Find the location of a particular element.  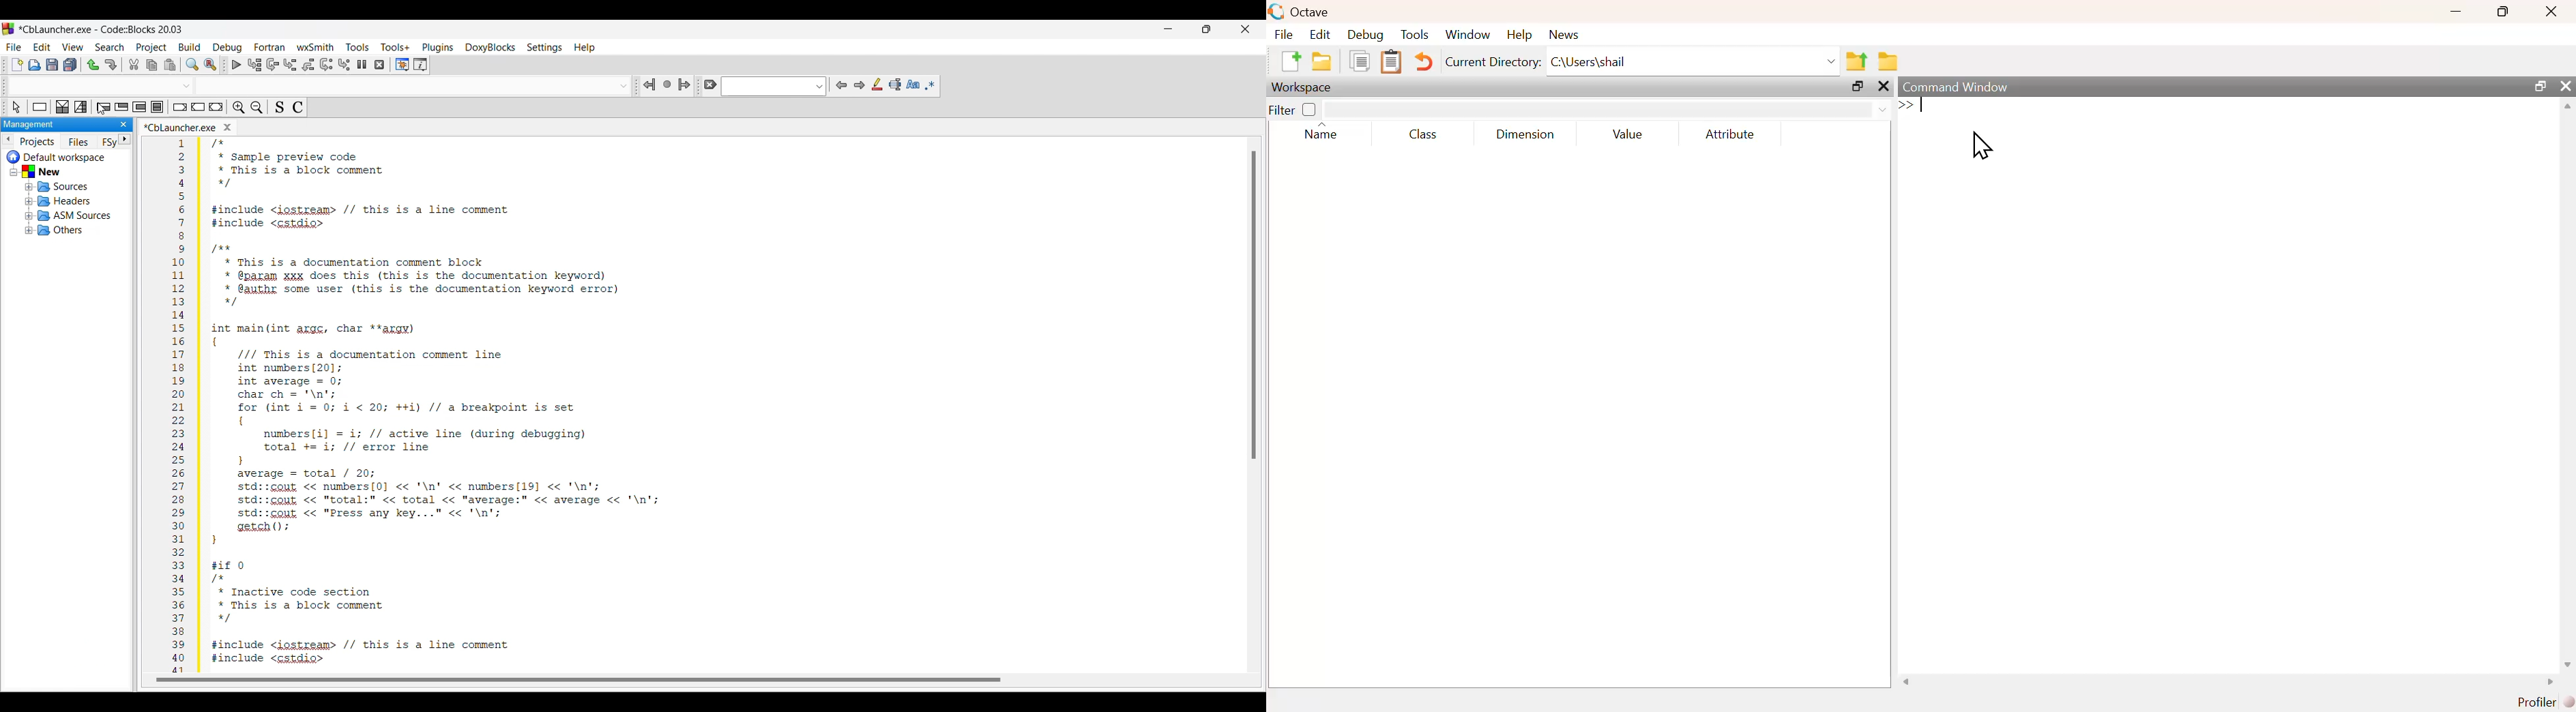

Replace is located at coordinates (211, 65).